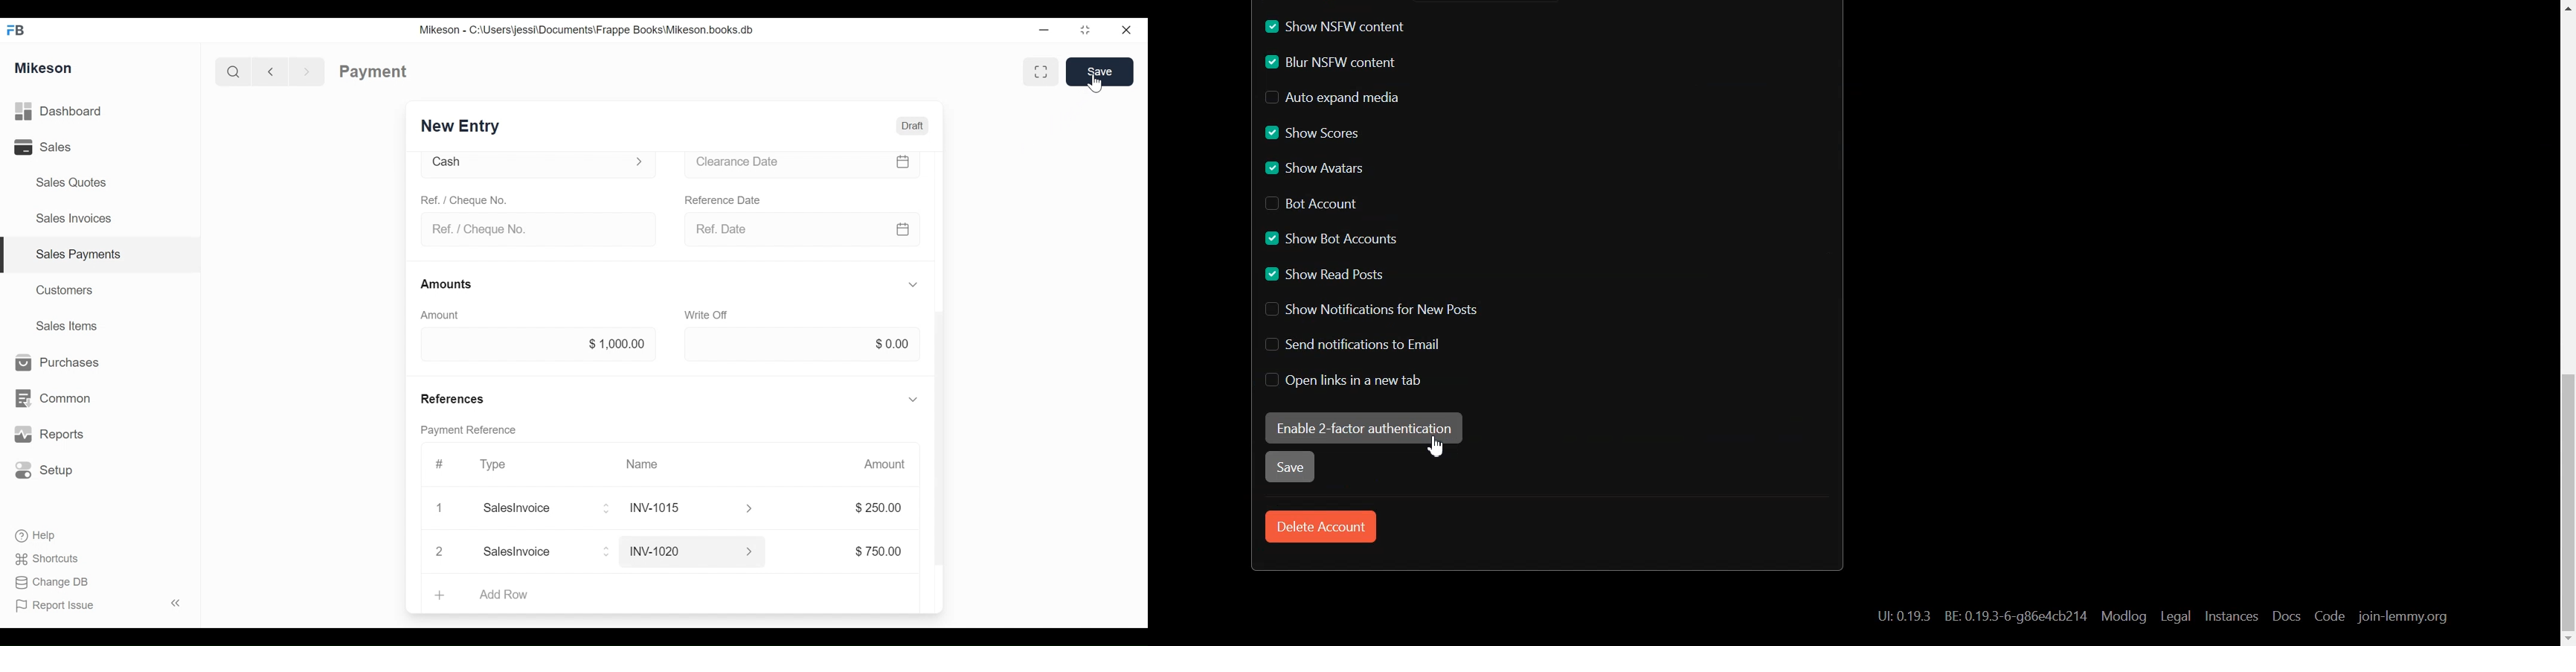 This screenshot has height=672, width=2576. I want to click on Name, so click(645, 464).